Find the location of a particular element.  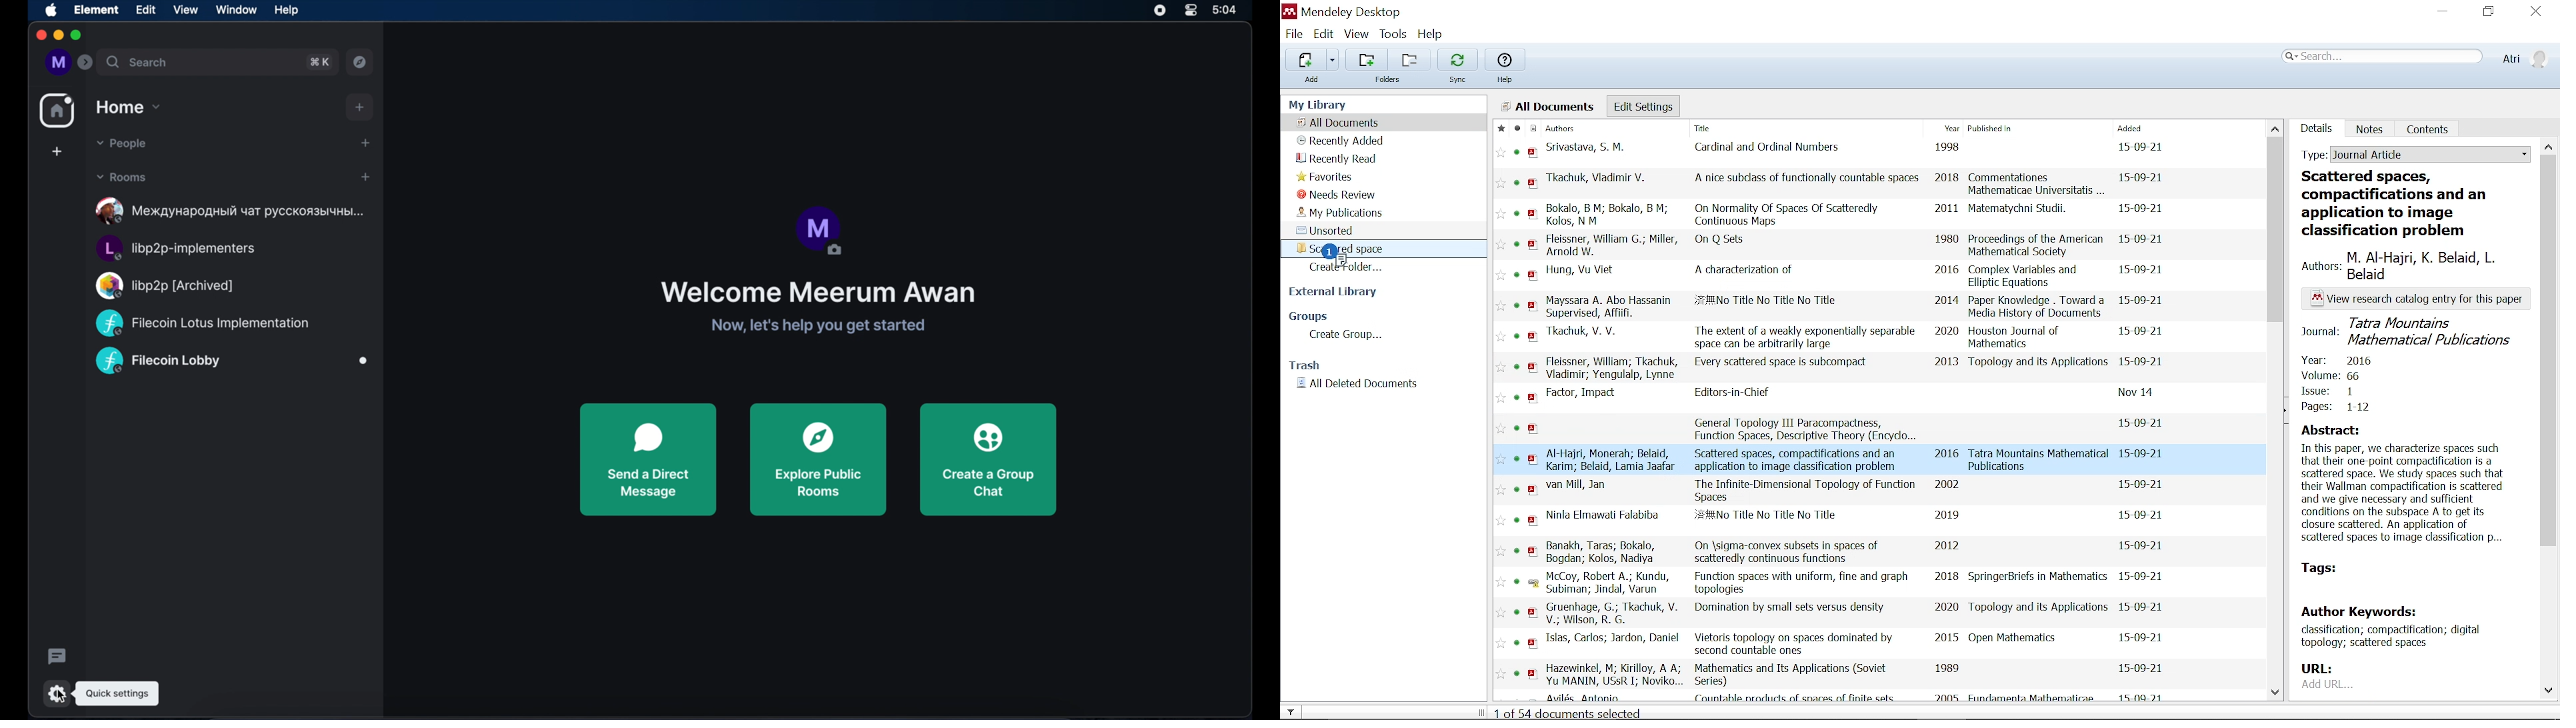

Matematychni Studil is located at coordinates (2019, 211).